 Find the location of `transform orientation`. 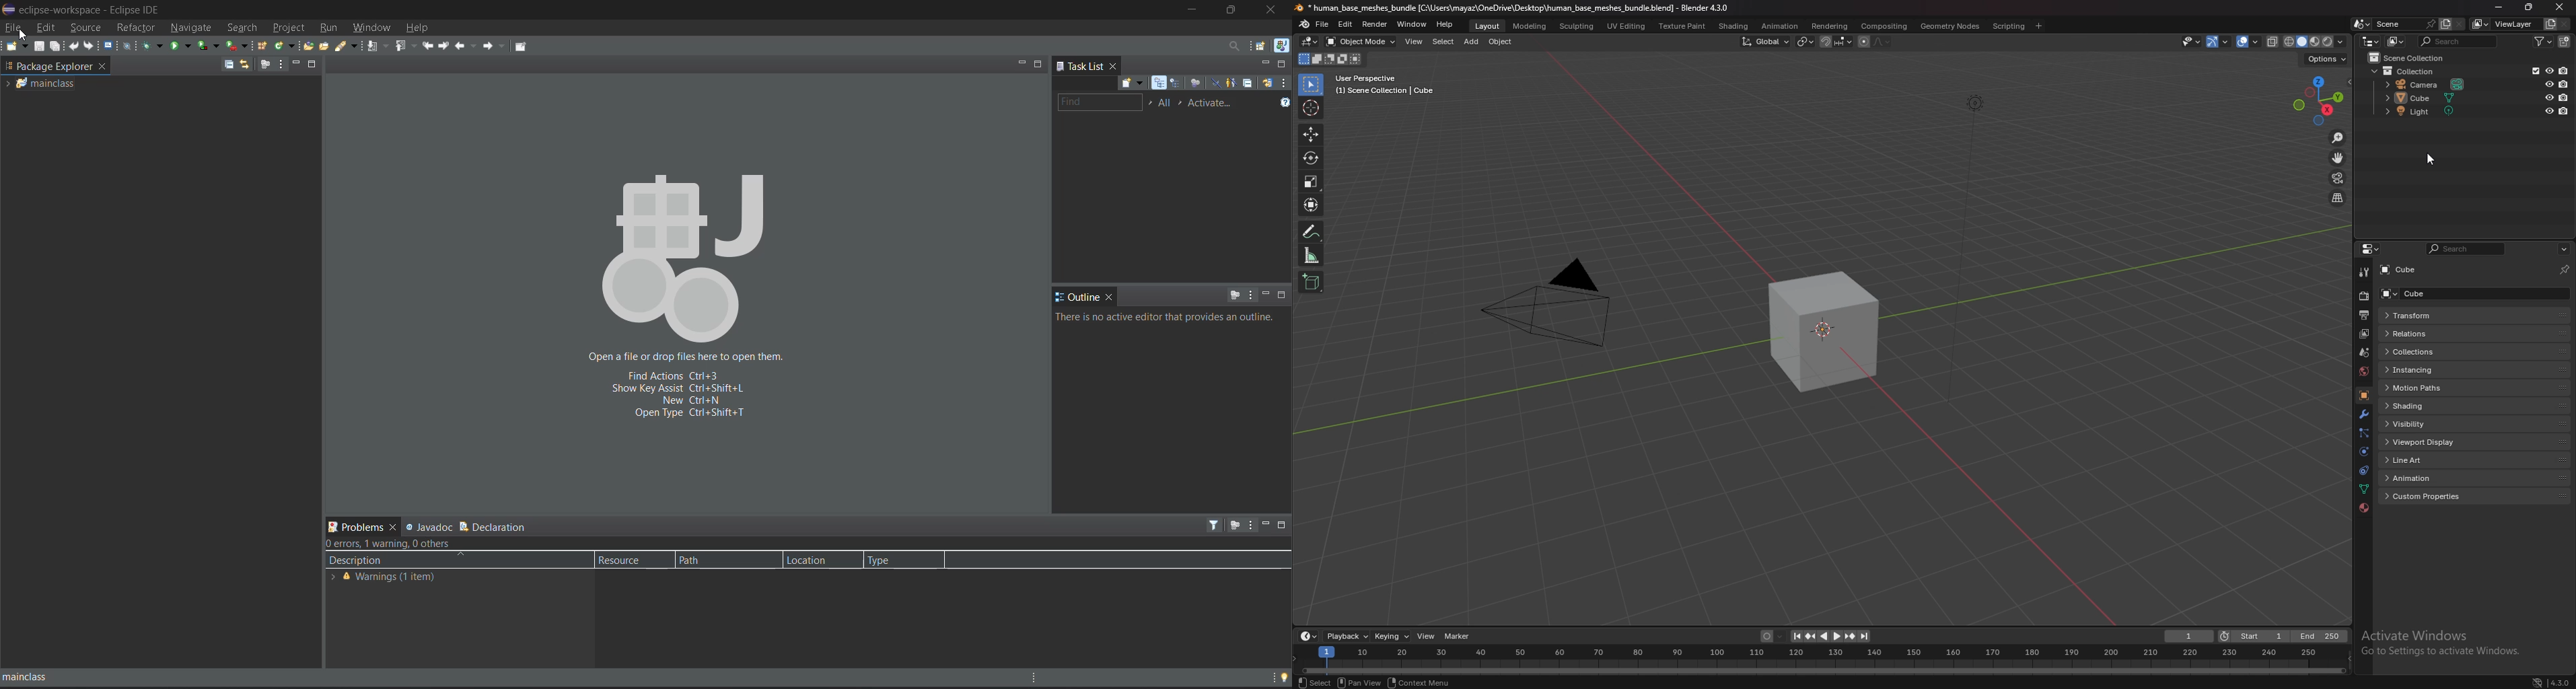

transform orientation is located at coordinates (1766, 41).